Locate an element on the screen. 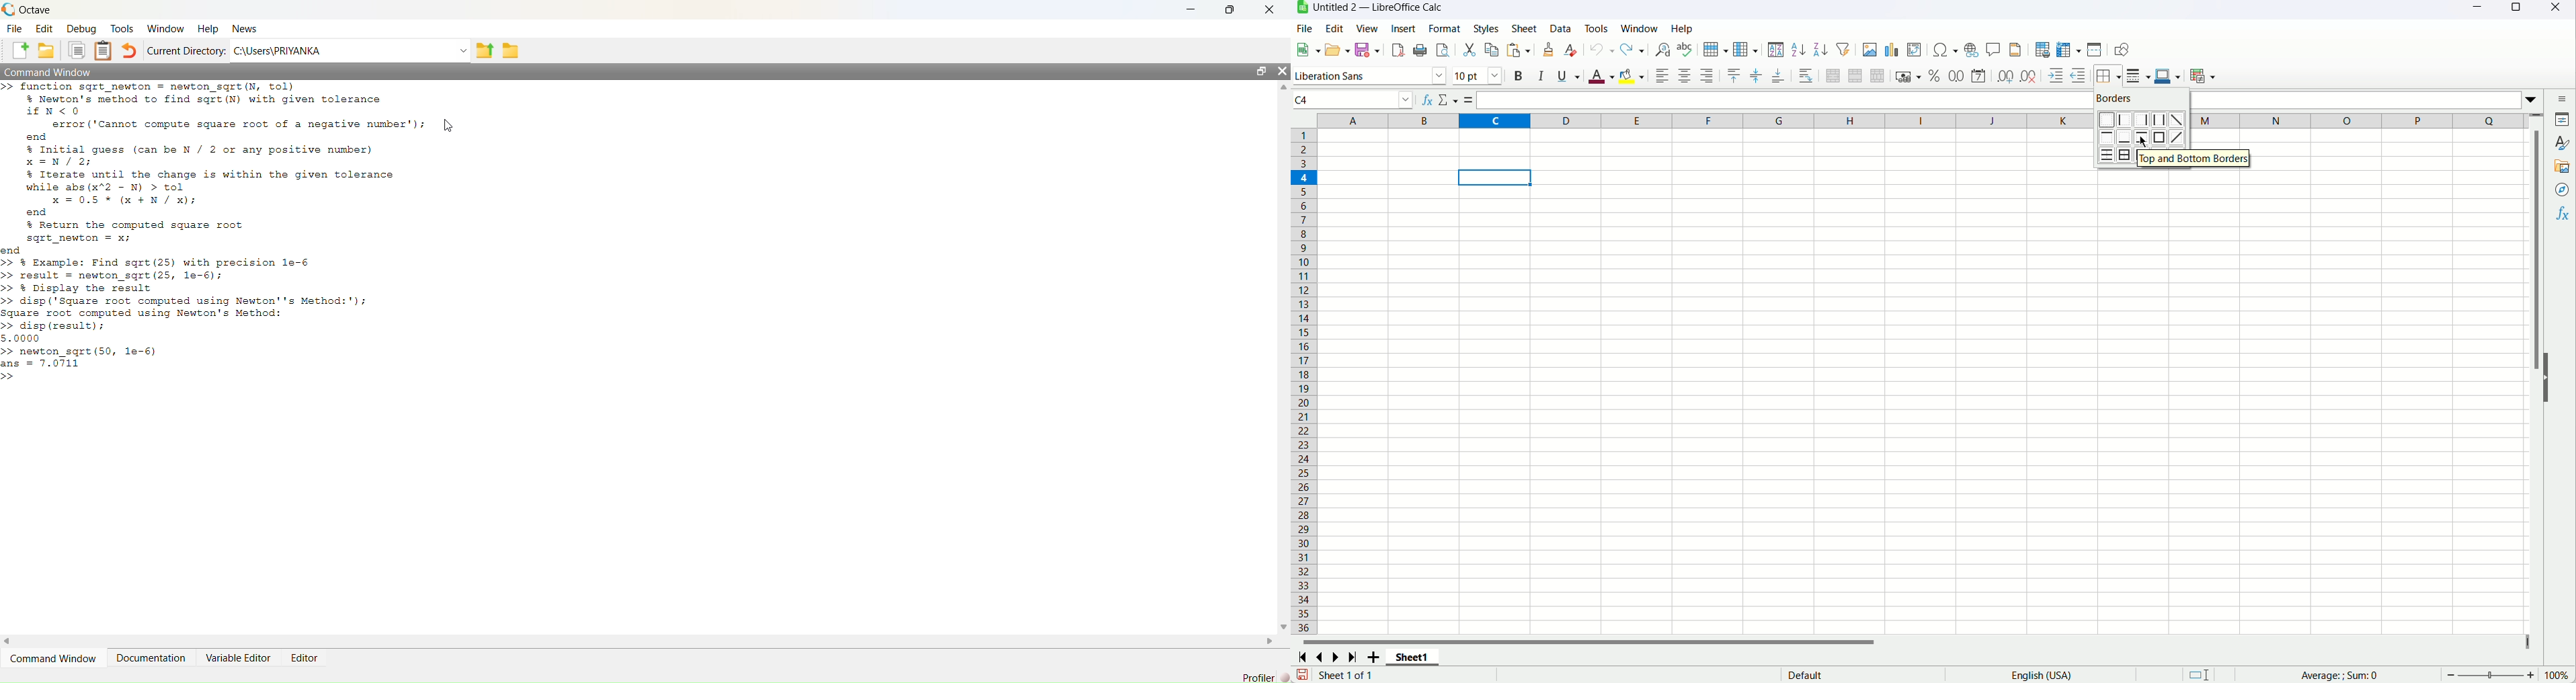  View is located at coordinates (1367, 29).